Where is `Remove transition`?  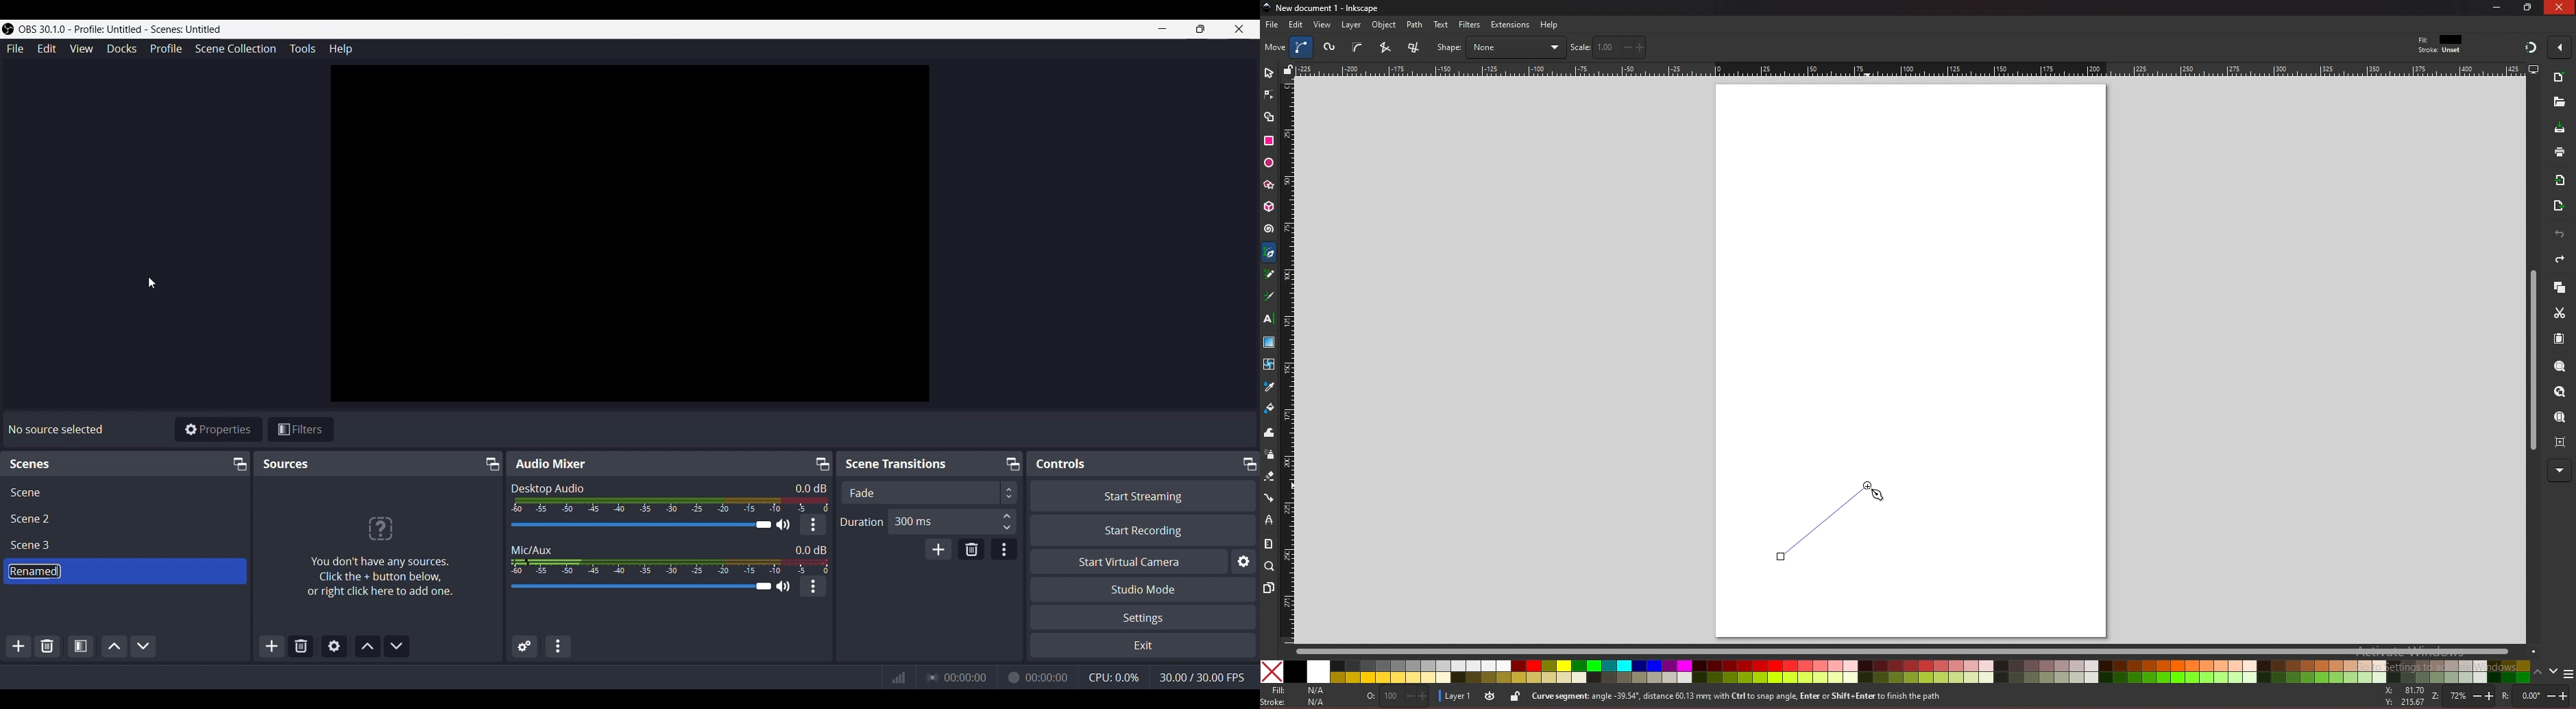
Remove transition is located at coordinates (970, 549).